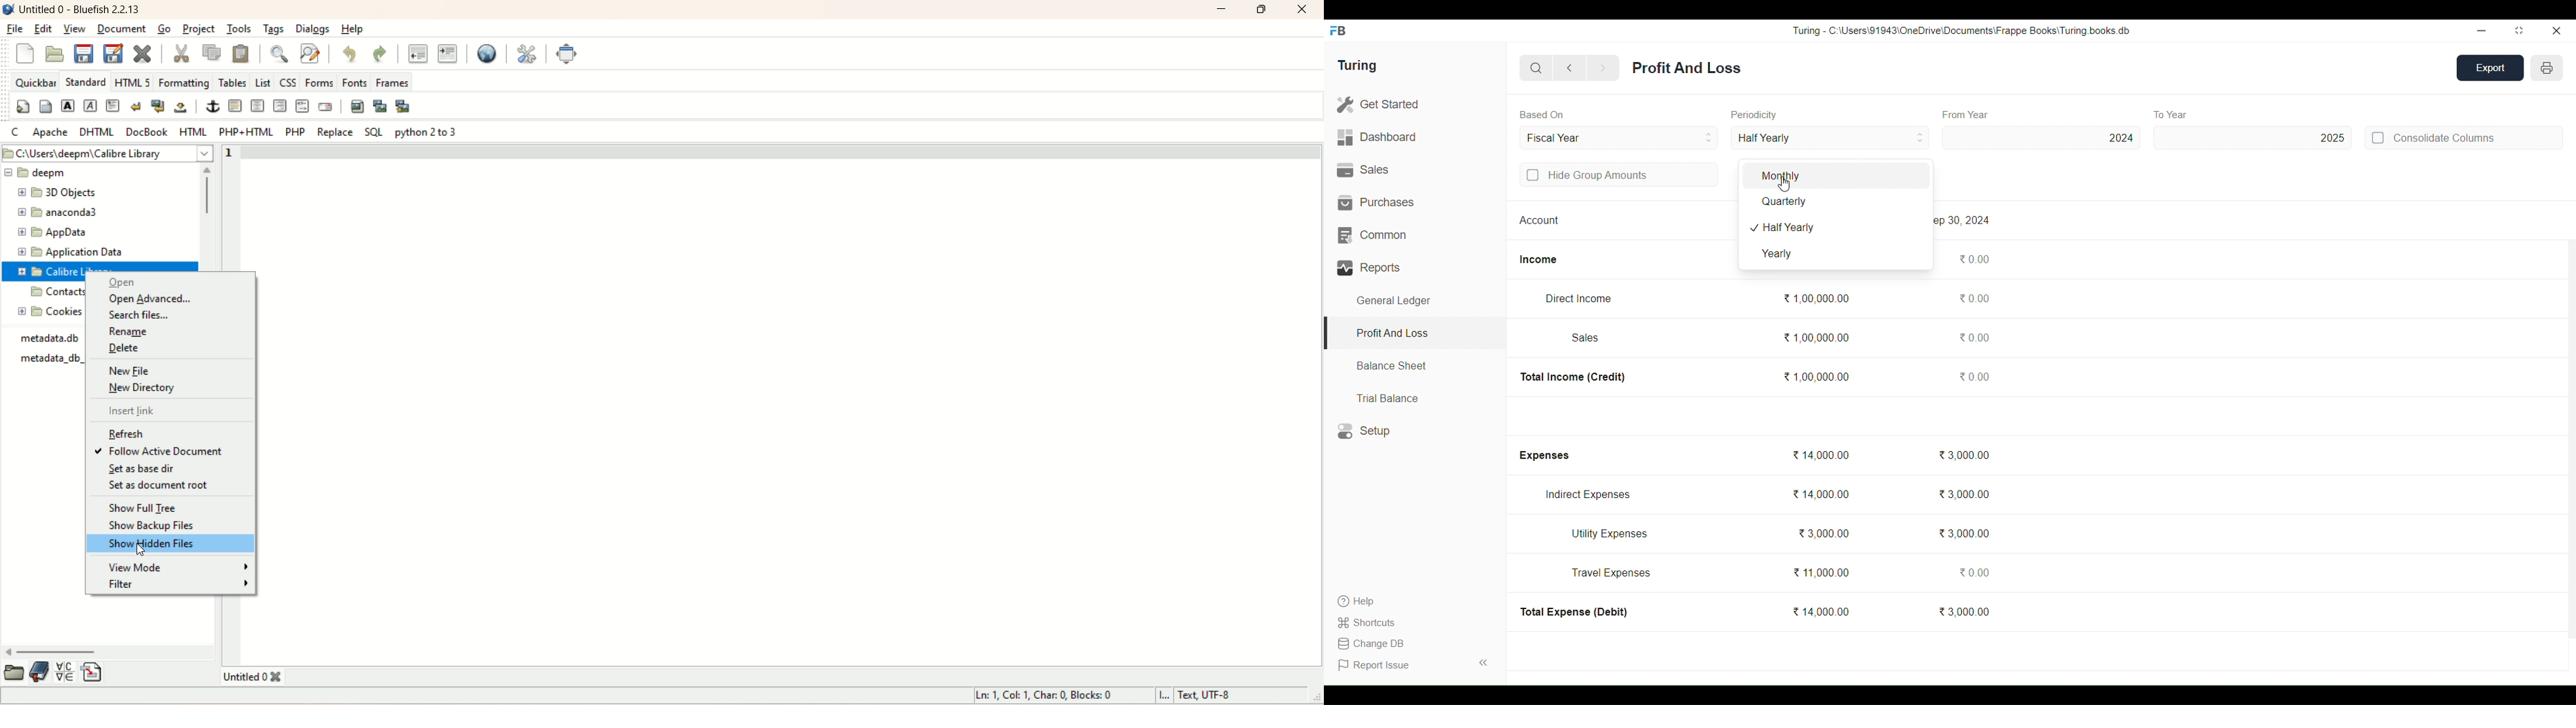  Describe the element at coordinates (1964, 494) in the screenshot. I see `3,000.00` at that location.